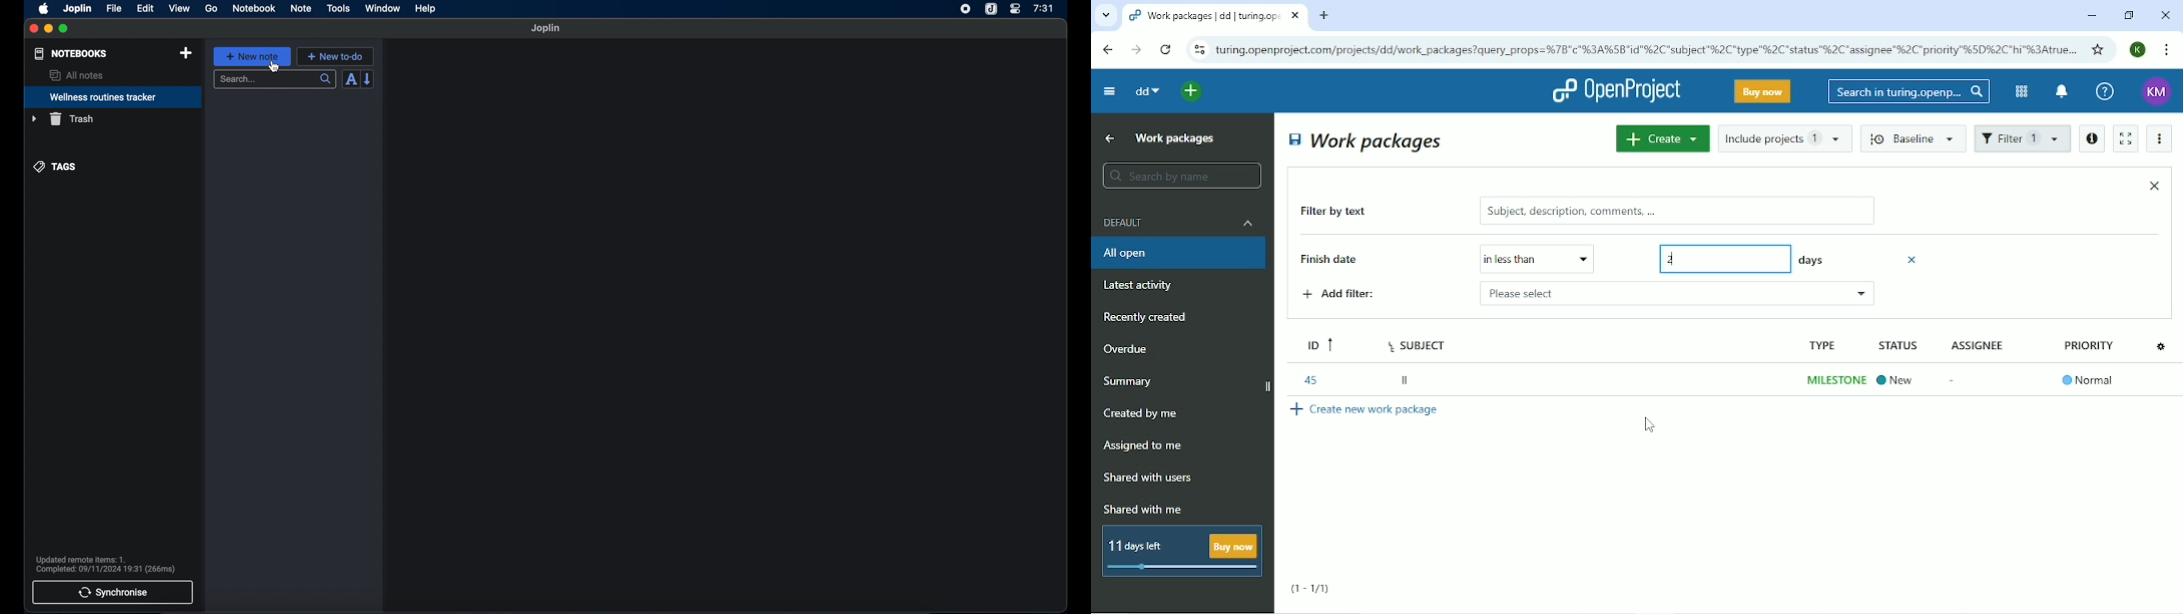 This screenshot has height=616, width=2184. I want to click on go, so click(211, 8).